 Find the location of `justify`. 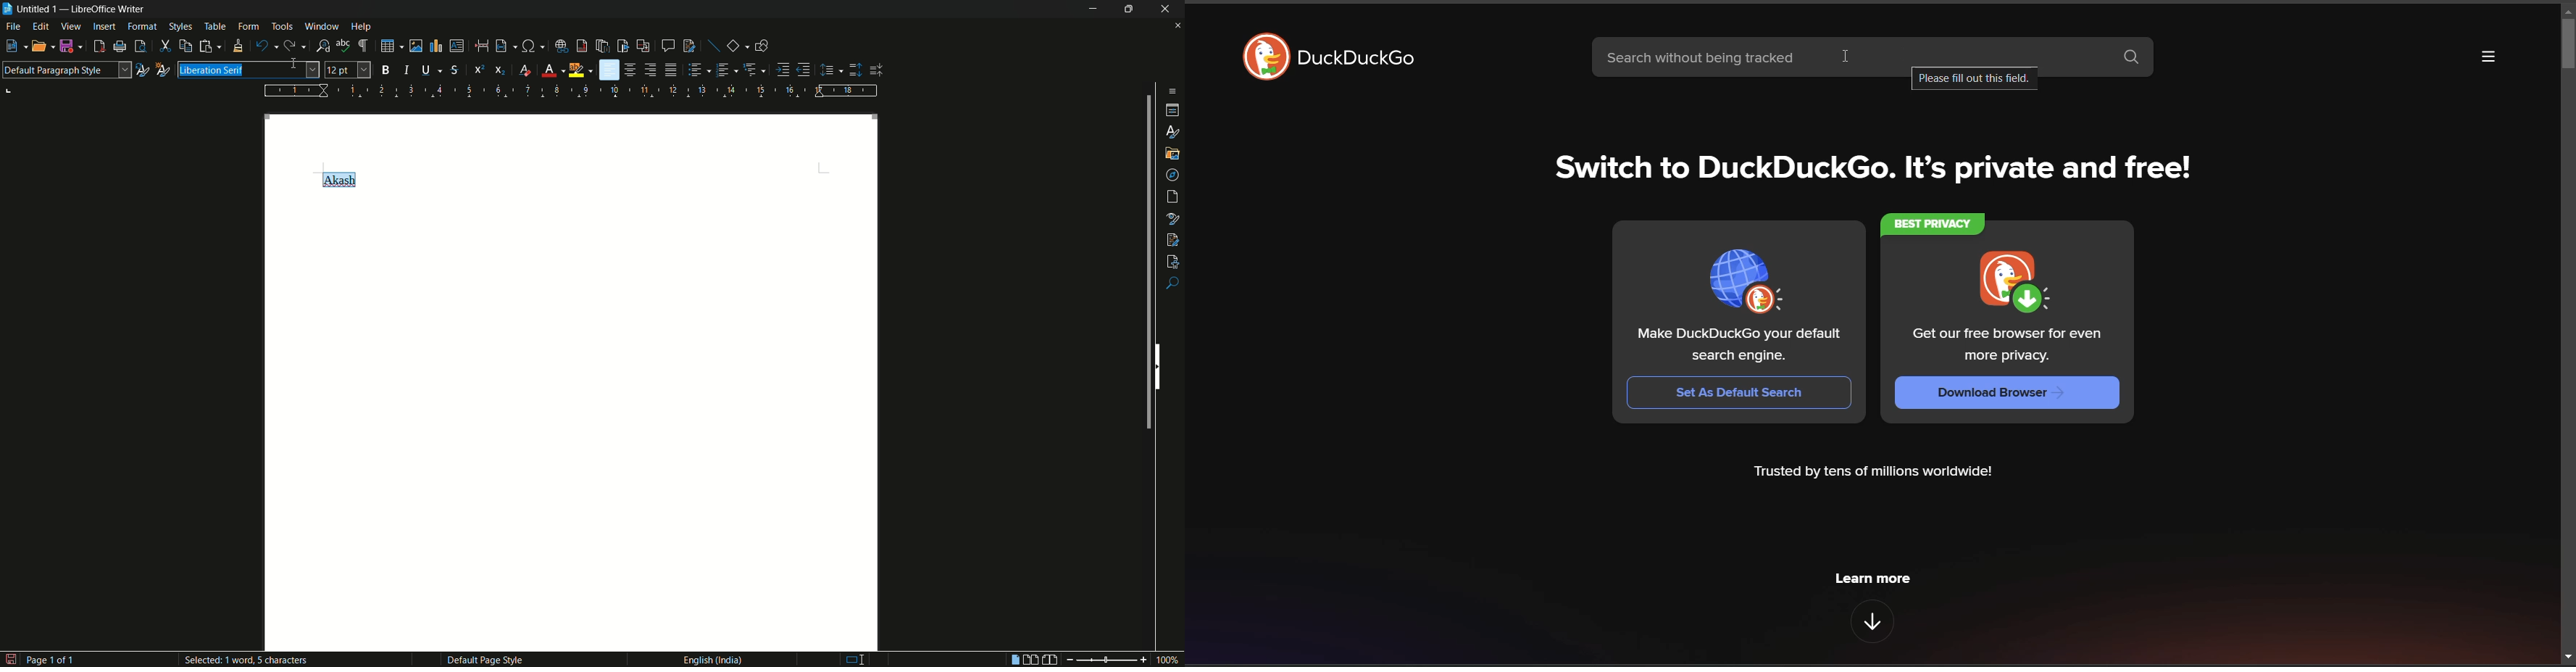

justify is located at coordinates (673, 72).